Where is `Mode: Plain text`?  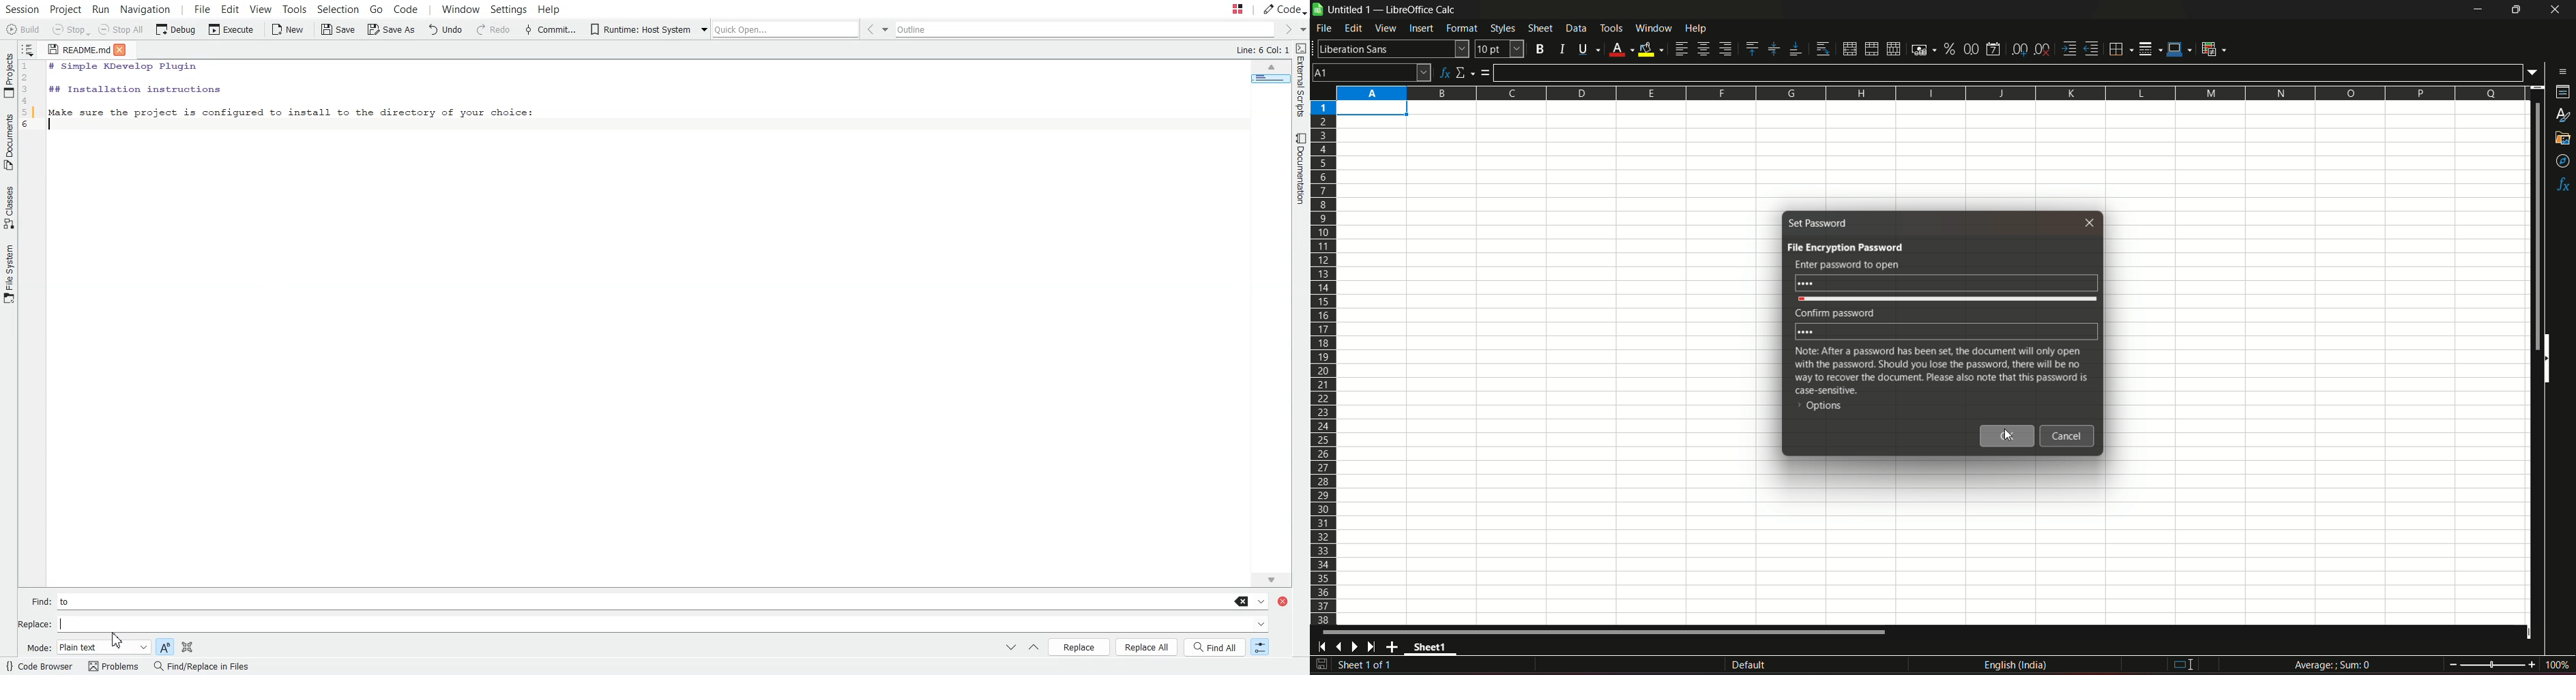
Mode: Plain text is located at coordinates (87, 647).